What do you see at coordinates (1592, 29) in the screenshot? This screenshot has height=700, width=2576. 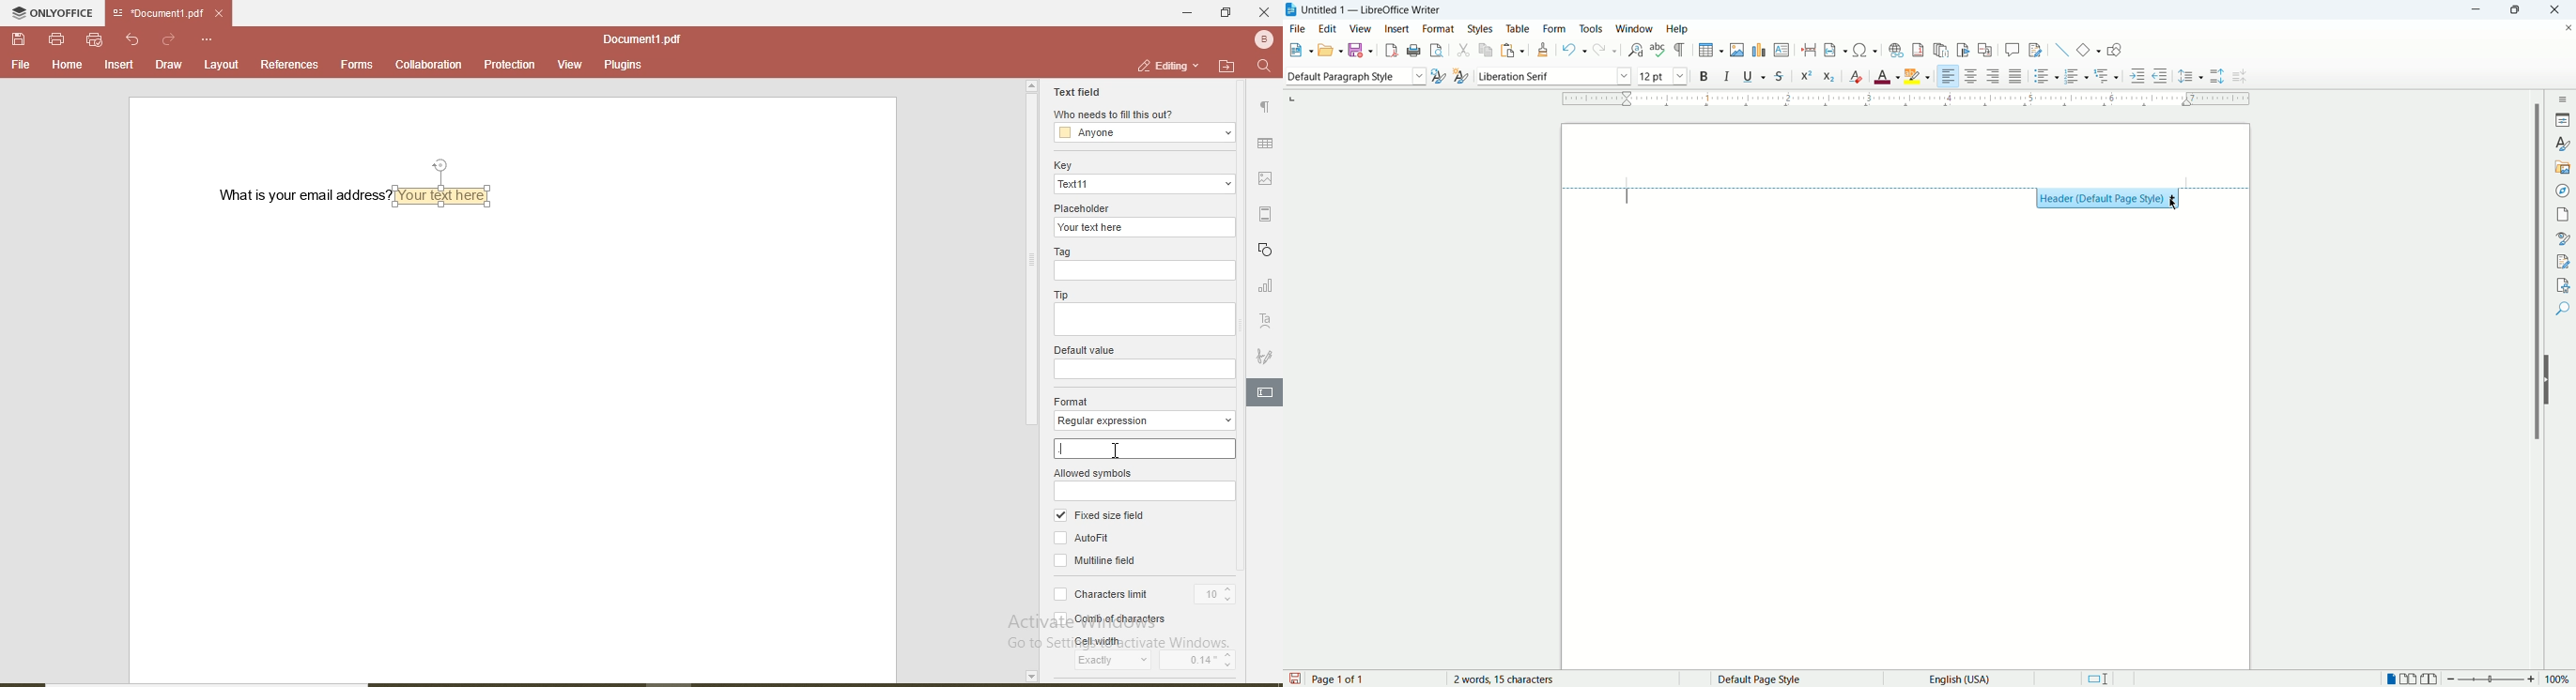 I see `tools` at bounding box center [1592, 29].